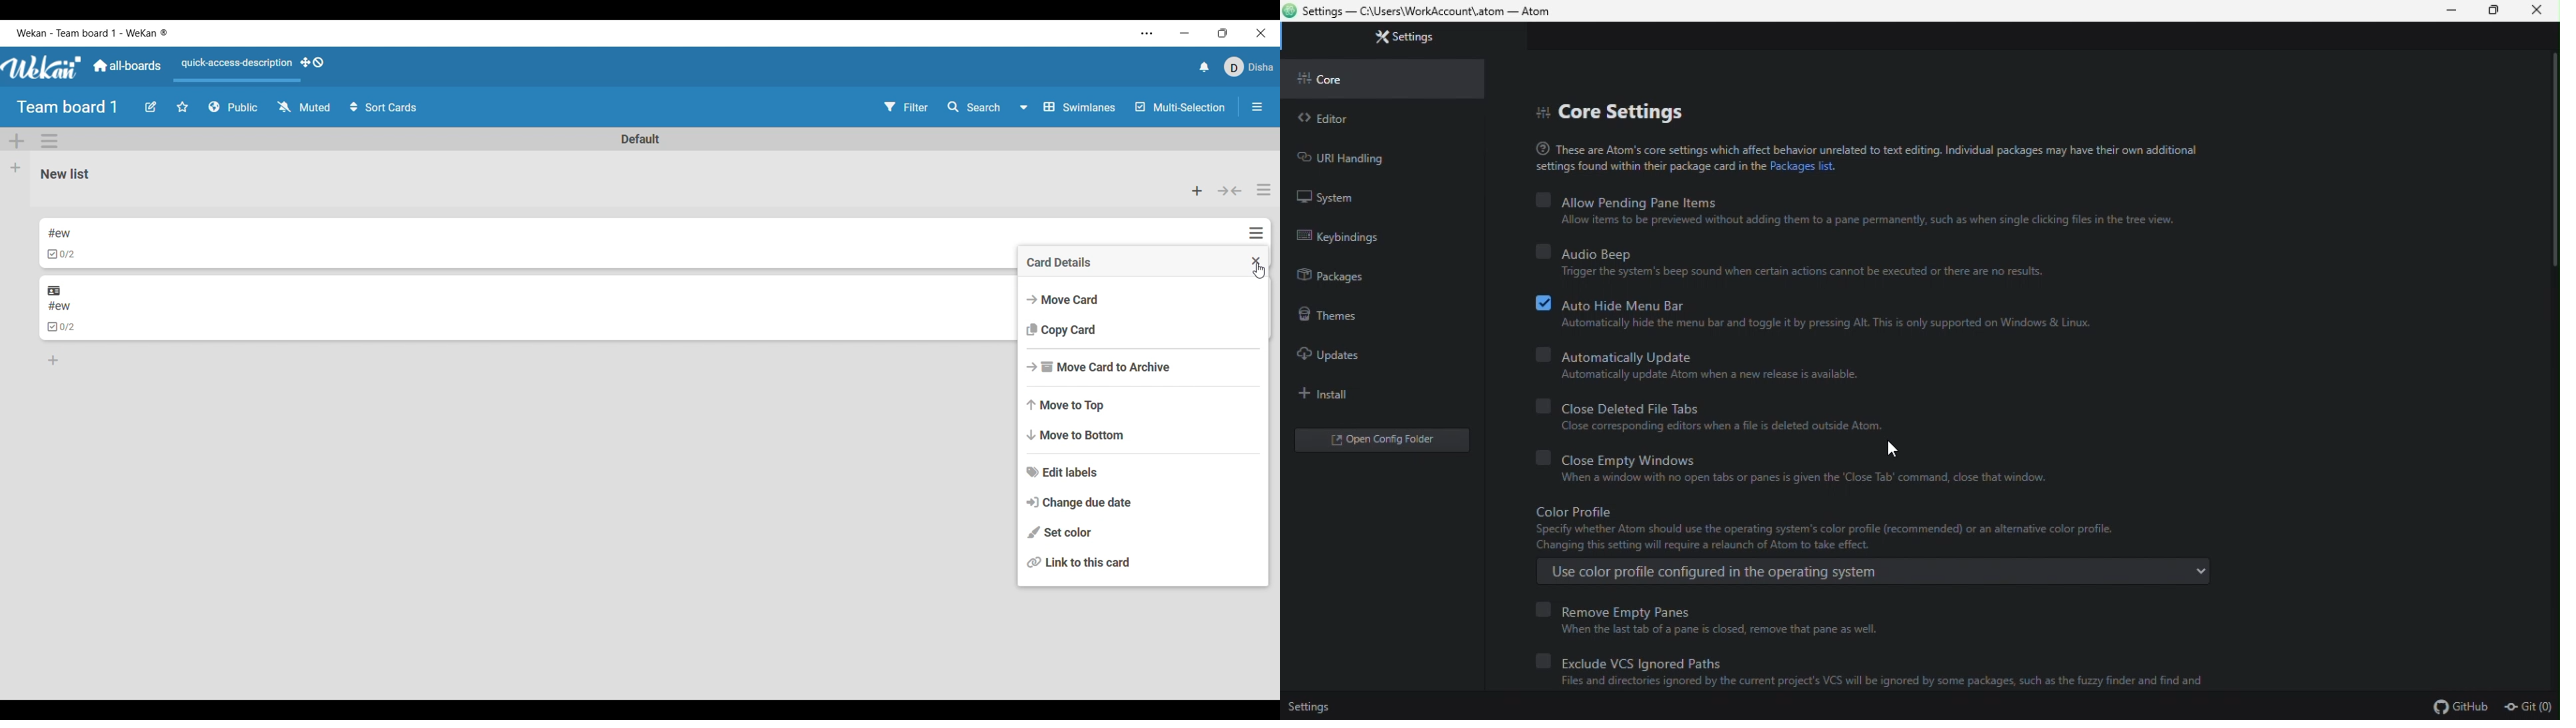  I want to click on Move card, so click(1144, 299).